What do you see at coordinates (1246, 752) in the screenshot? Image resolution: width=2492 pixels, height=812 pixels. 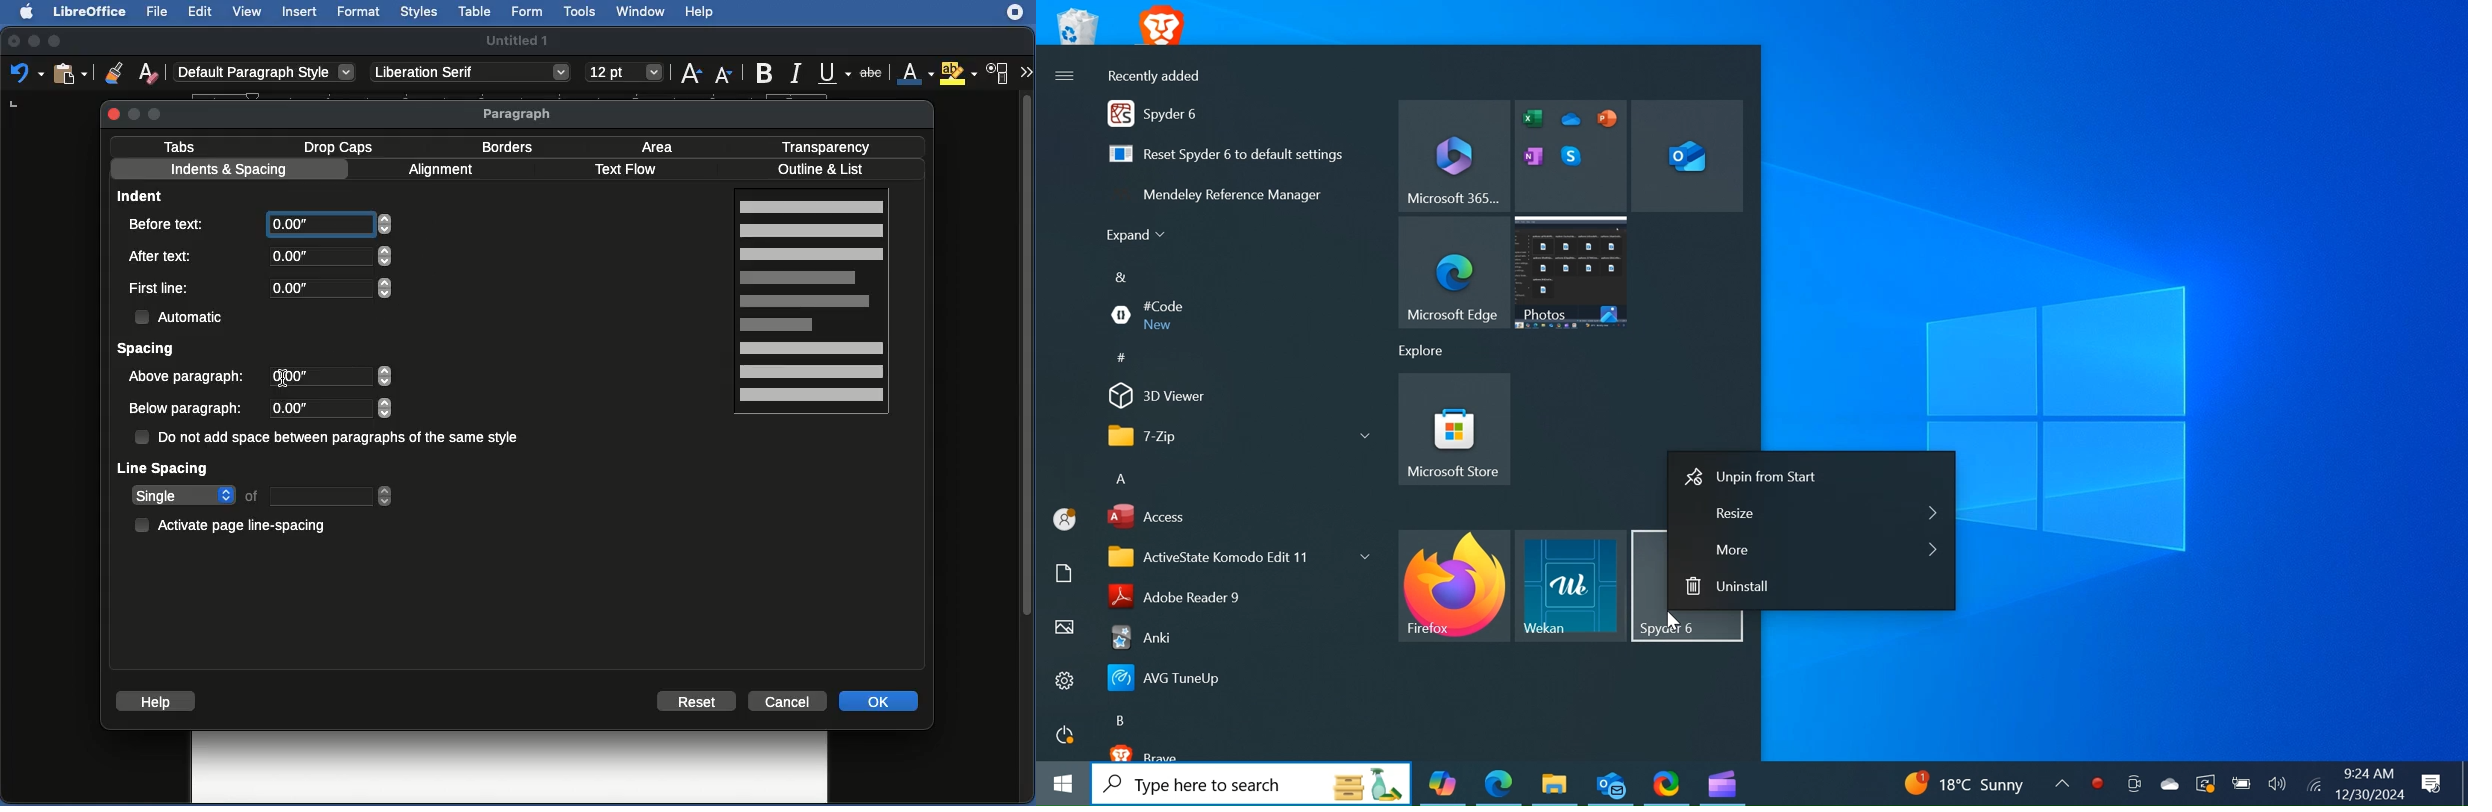 I see `brave` at bounding box center [1246, 752].